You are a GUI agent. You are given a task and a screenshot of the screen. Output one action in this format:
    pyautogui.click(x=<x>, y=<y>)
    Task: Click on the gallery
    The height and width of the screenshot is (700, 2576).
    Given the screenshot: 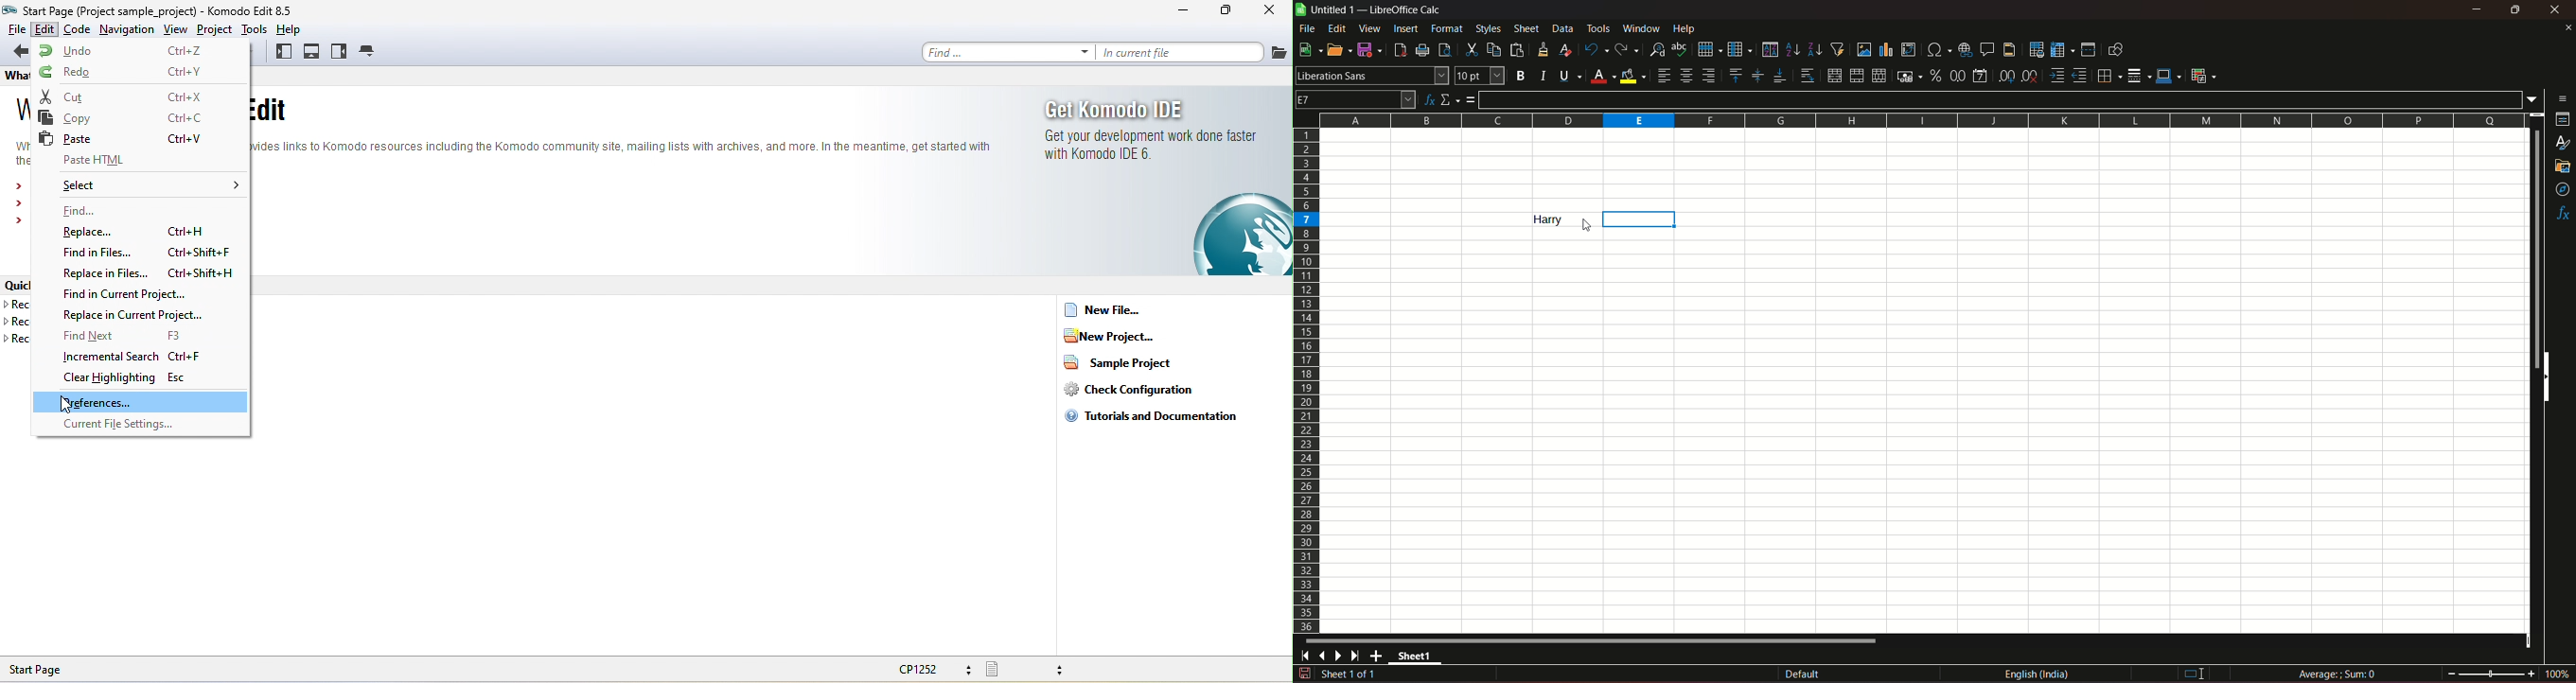 What is the action you would take?
    pyautogui.click(x=2562, y=166)
    